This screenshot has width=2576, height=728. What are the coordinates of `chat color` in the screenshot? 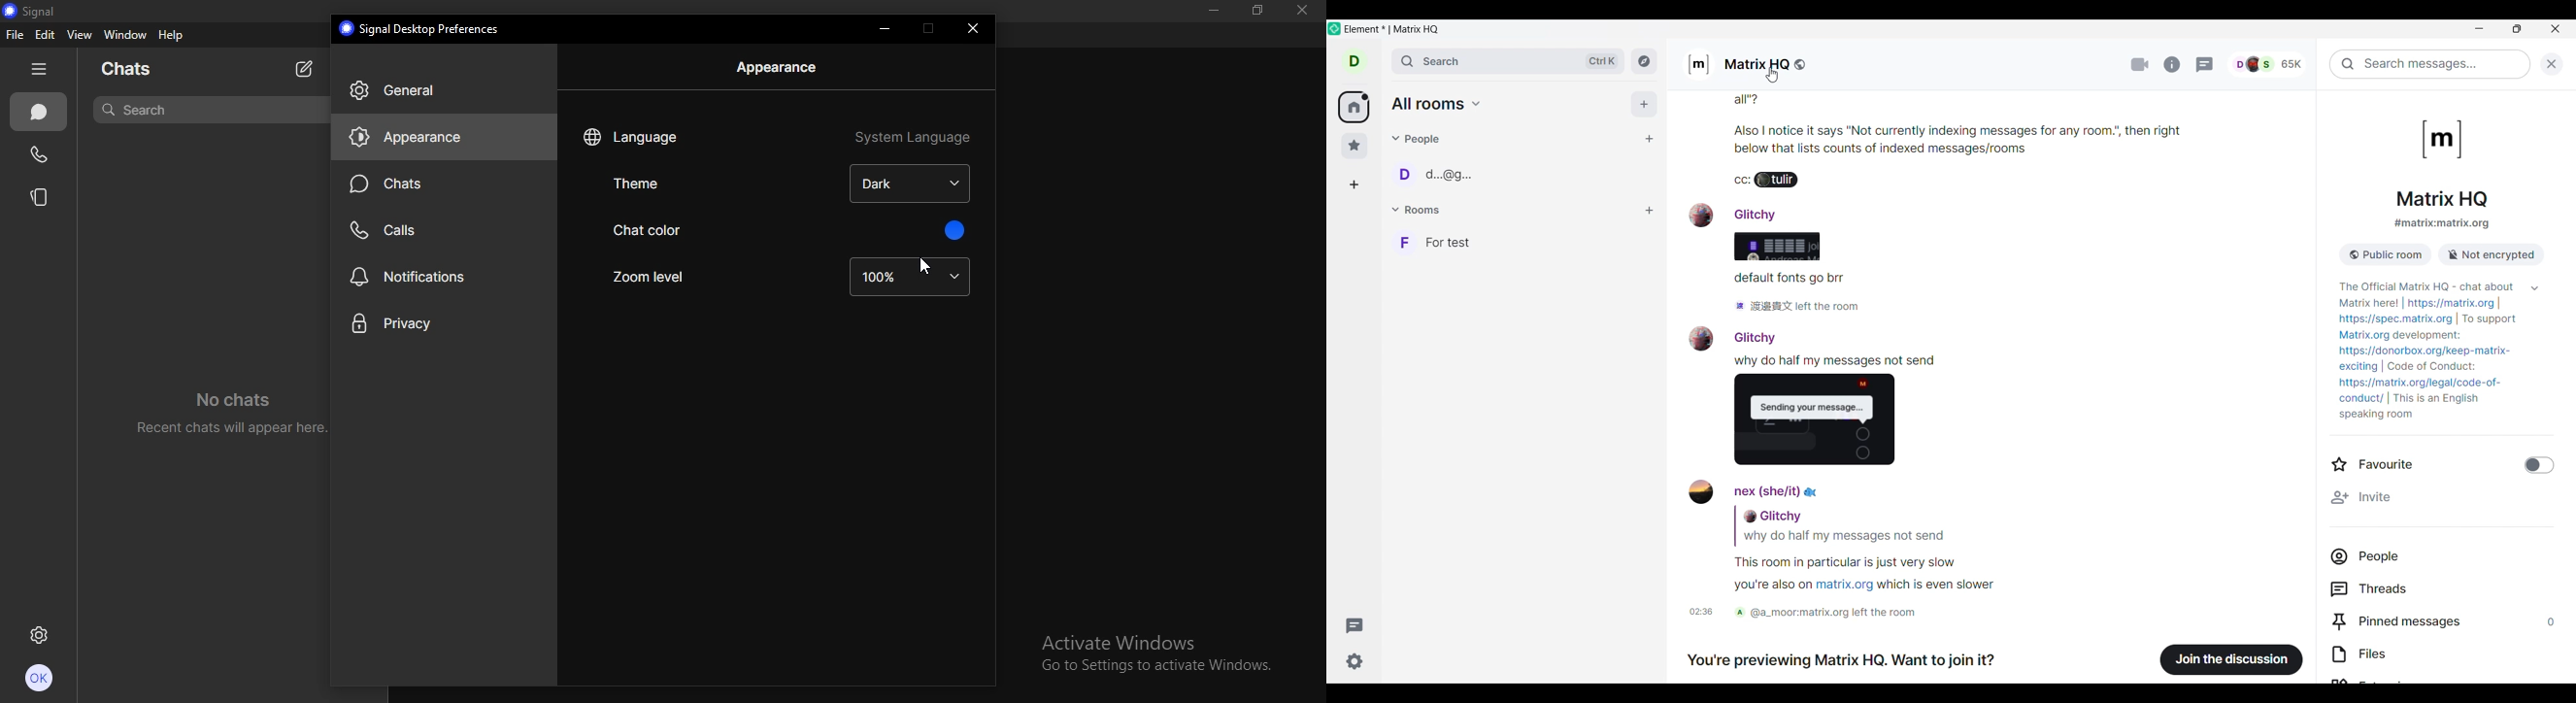 It's located at (682, 230).